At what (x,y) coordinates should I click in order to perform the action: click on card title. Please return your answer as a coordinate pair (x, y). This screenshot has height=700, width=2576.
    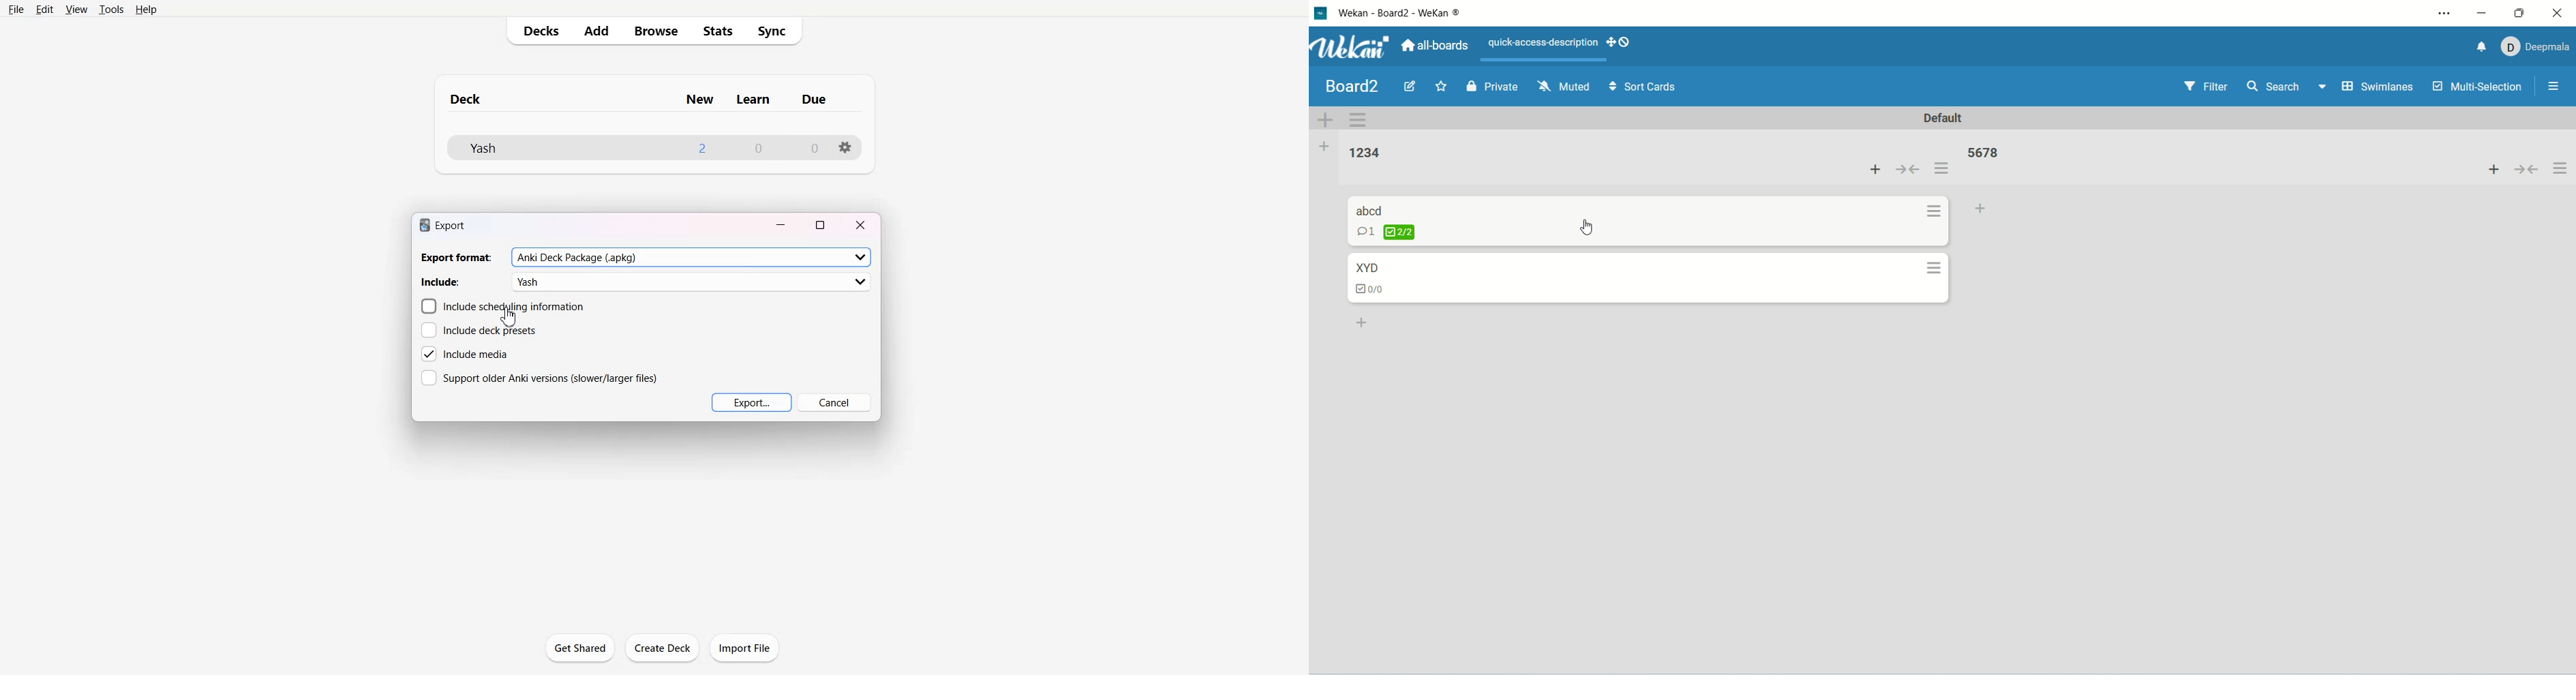
    Looking at the image, I should click on (1366, 267).